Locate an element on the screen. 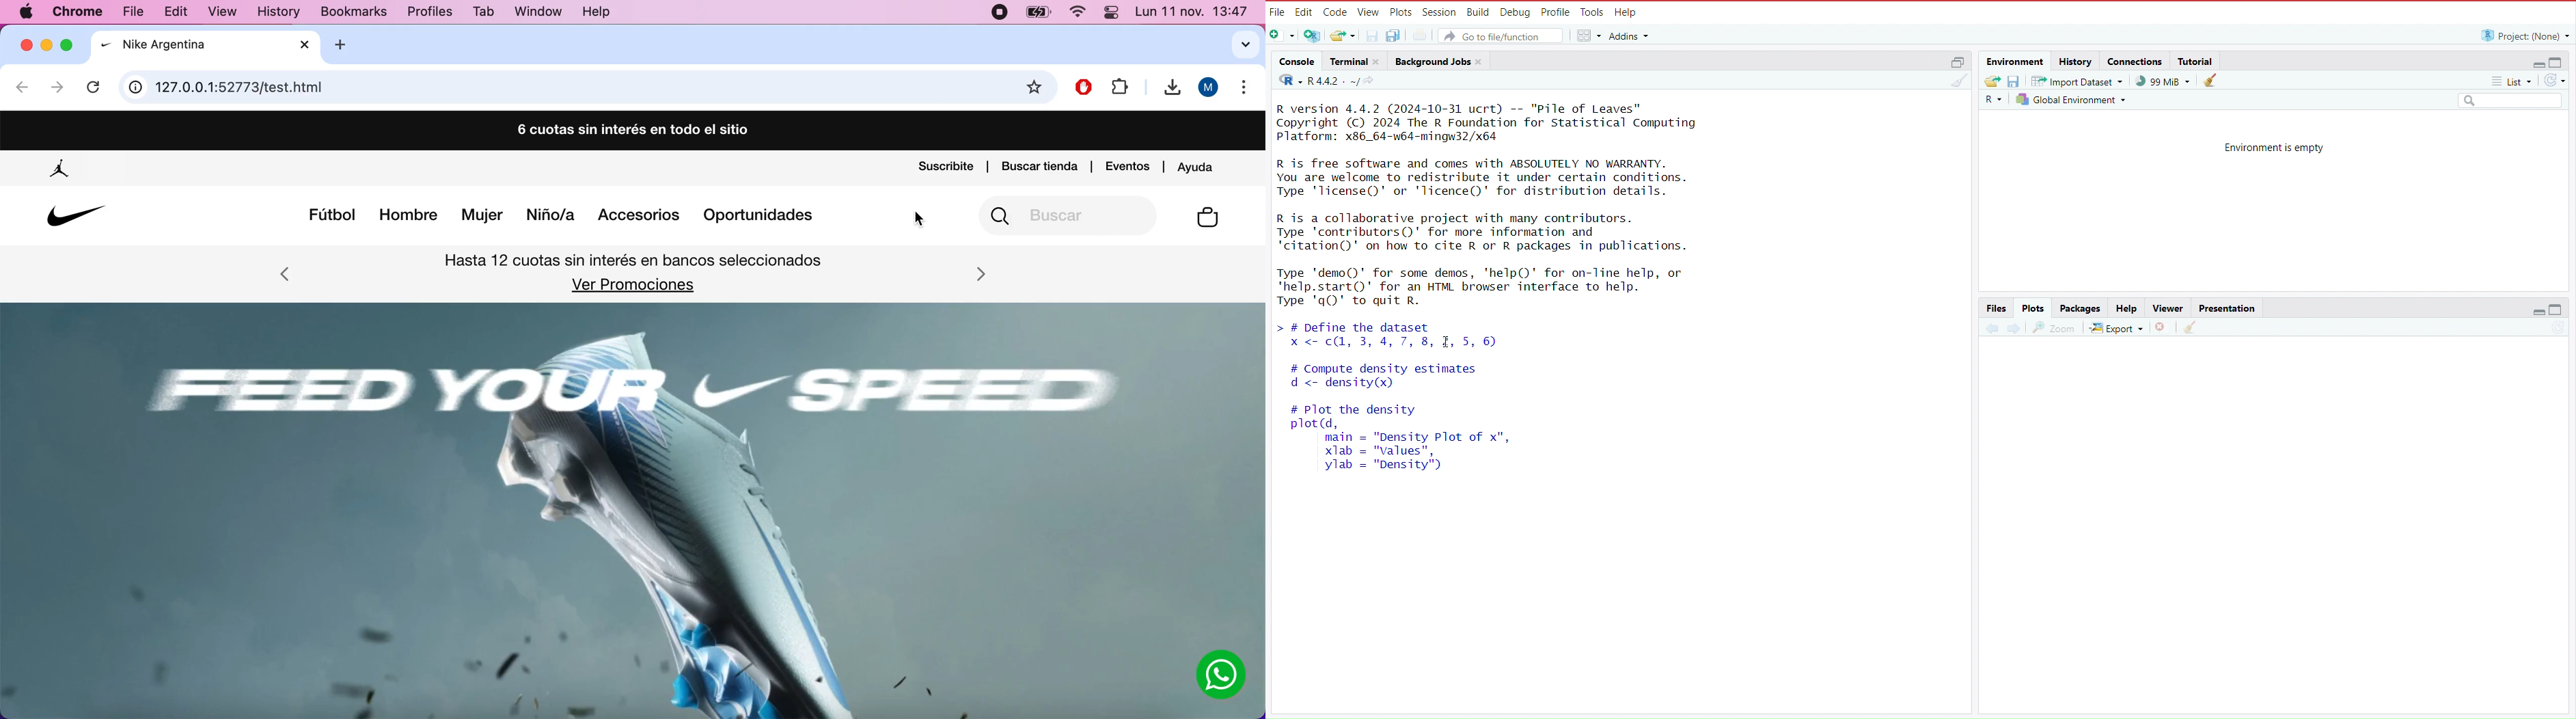  R is a collaborative project with many contributors.
Type 'contributors()' for more information and
'citation()' on how to cite R or R packages in publications. is located at coordinates (1492, 232).